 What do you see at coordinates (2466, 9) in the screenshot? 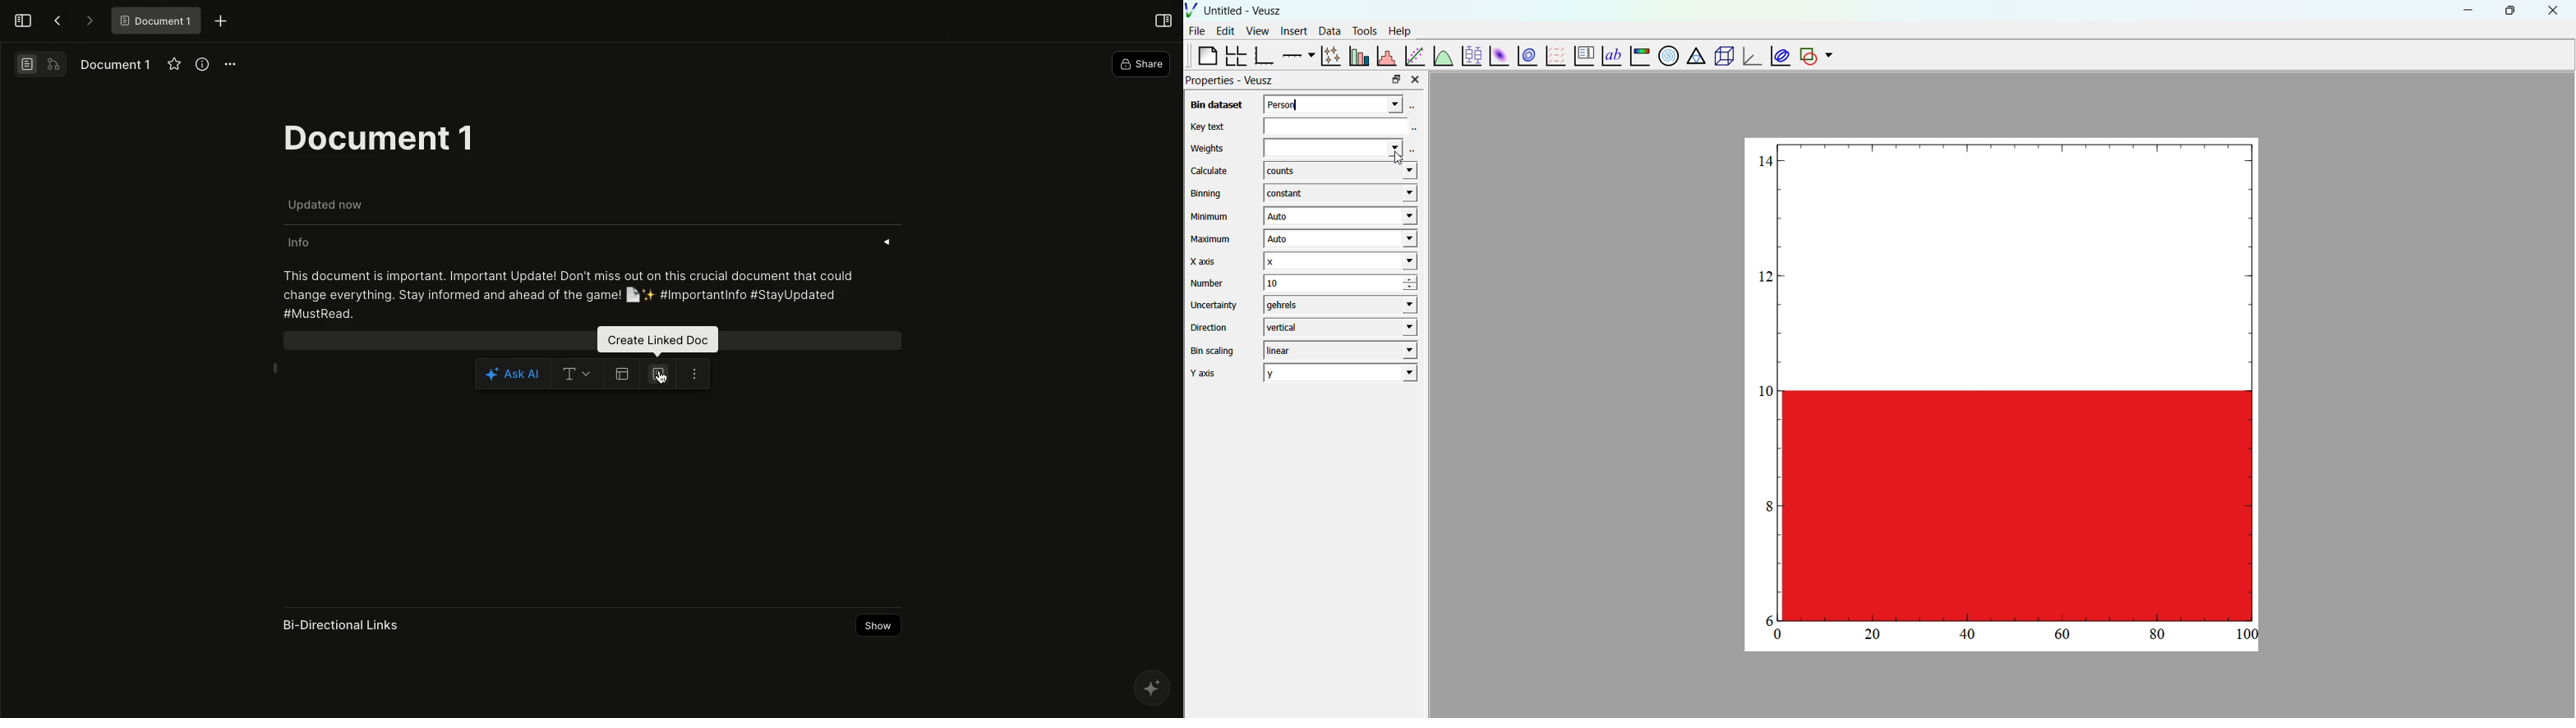
I see `minimize` at bounding box center [2466, 9].